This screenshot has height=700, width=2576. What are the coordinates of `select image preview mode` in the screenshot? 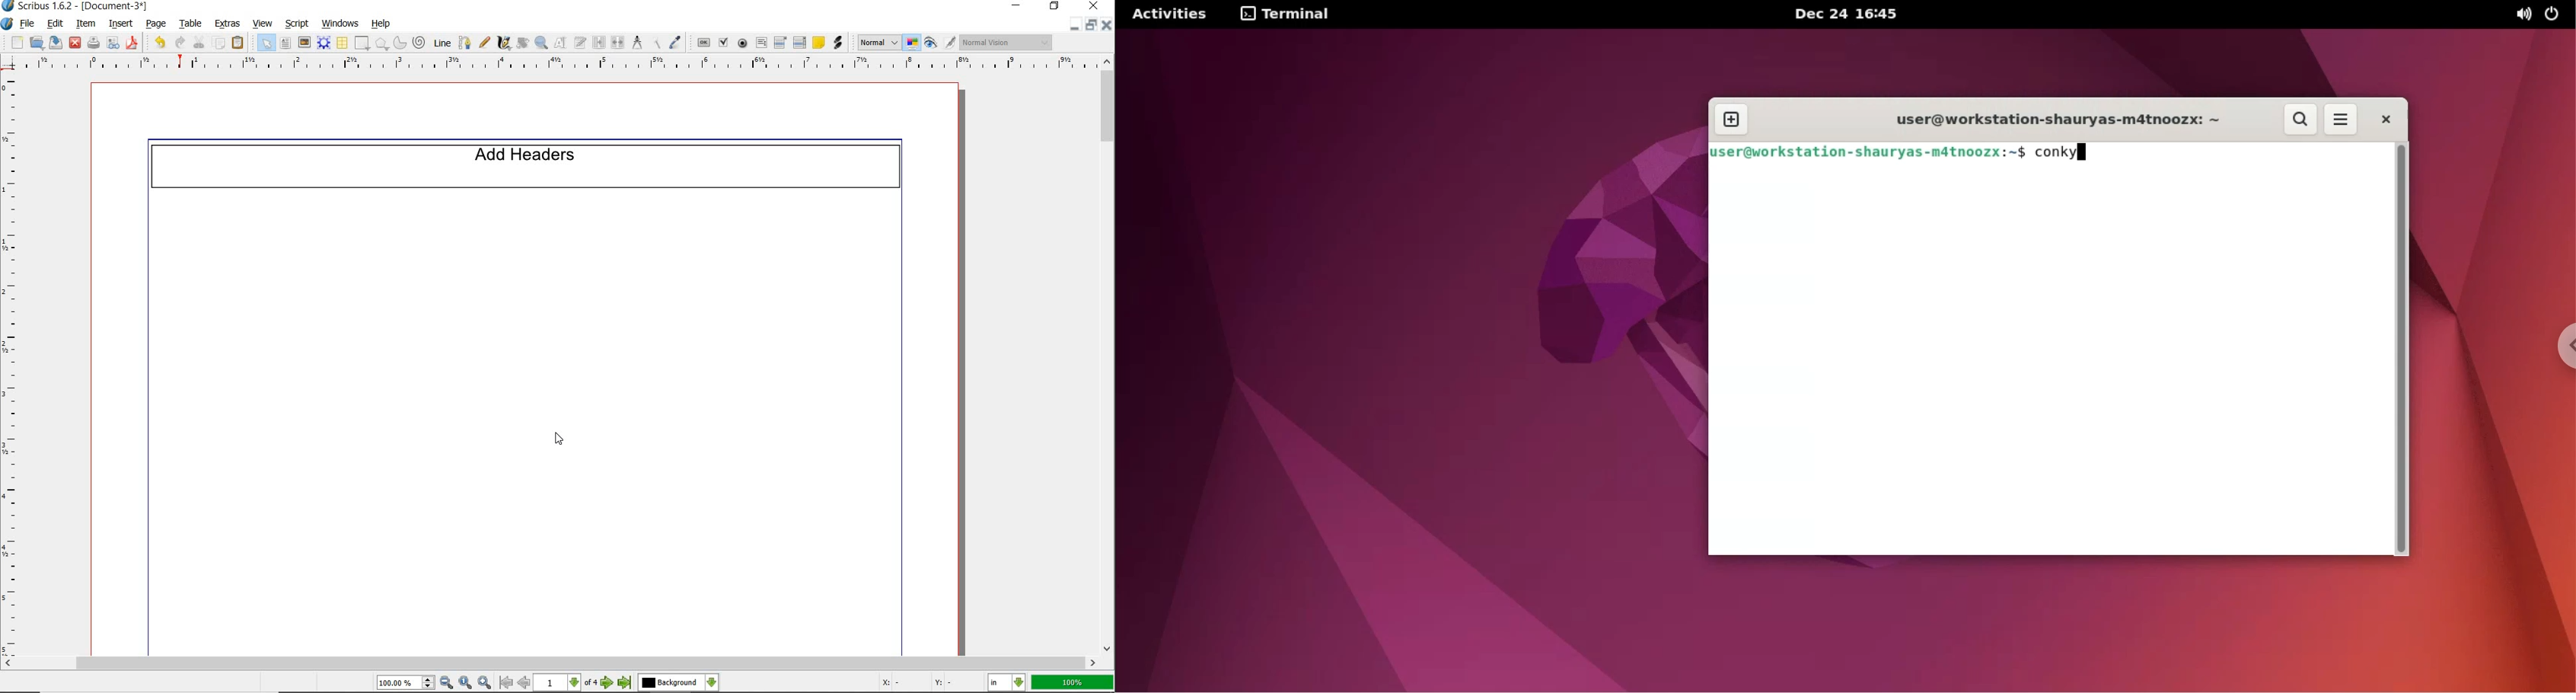 It's located at (878, 44).